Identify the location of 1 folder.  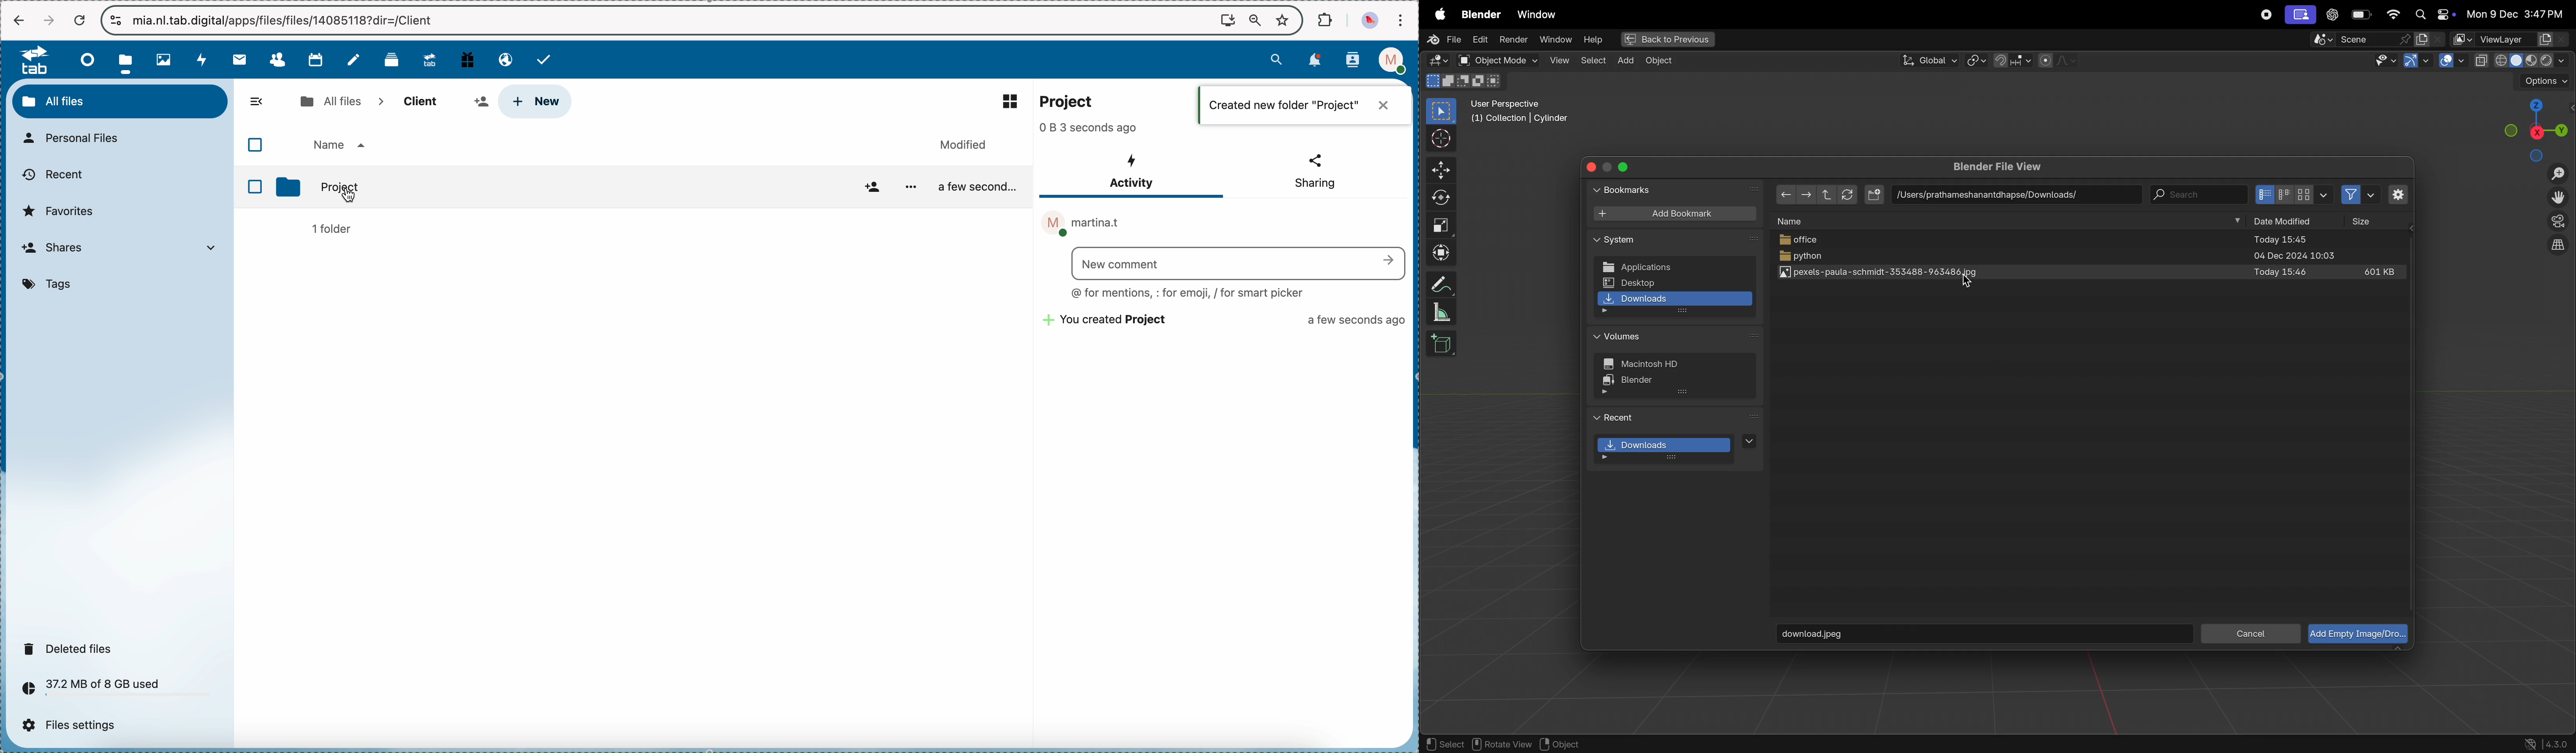
(328, 228).